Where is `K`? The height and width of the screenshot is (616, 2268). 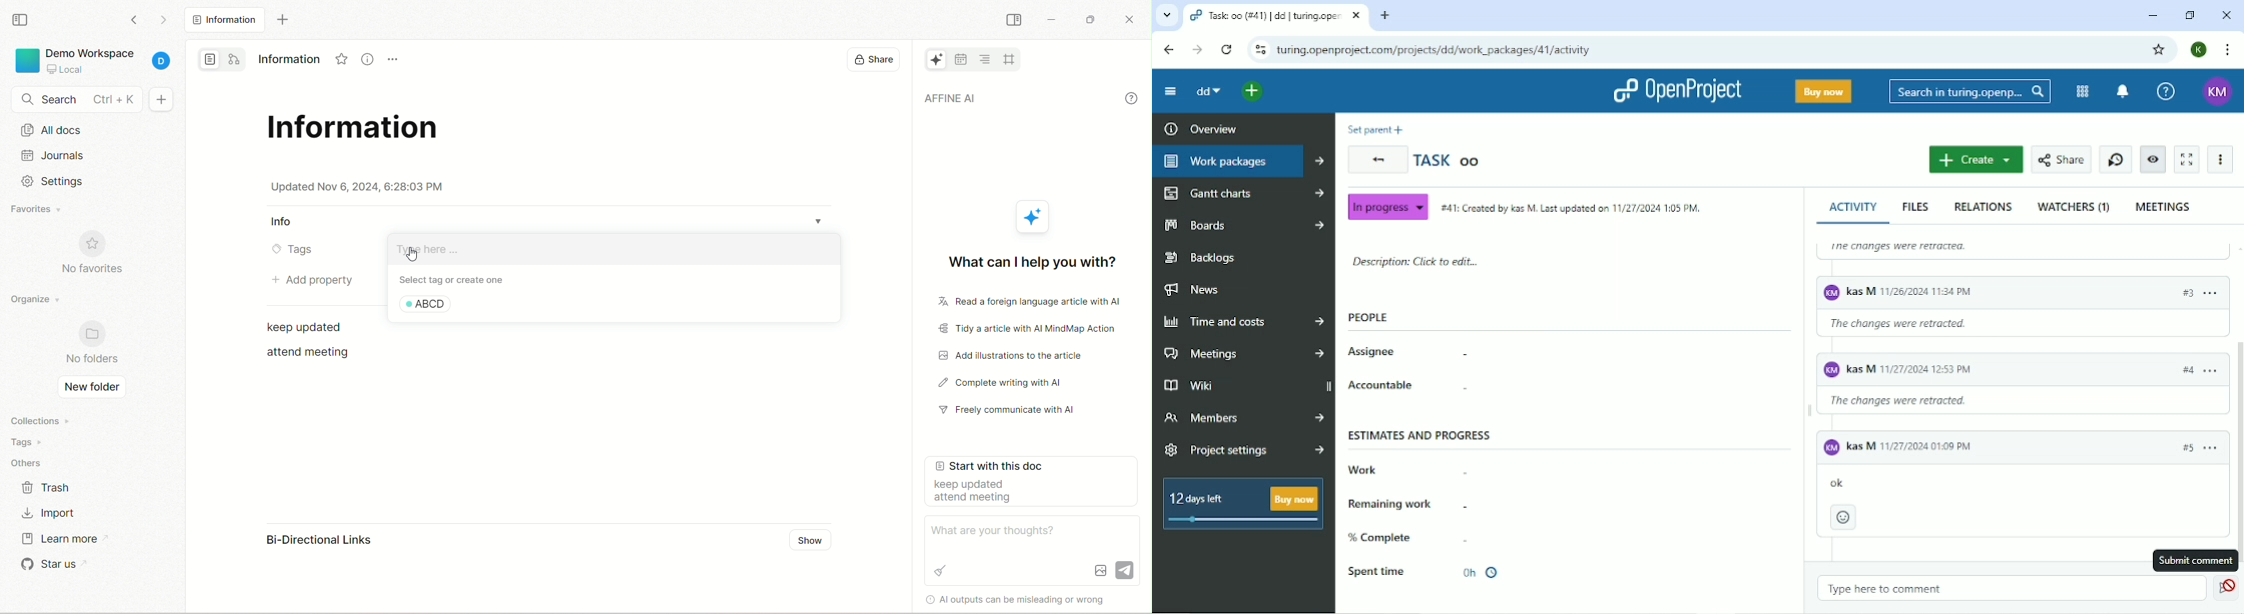
K is located at coordinates (2199, 49).